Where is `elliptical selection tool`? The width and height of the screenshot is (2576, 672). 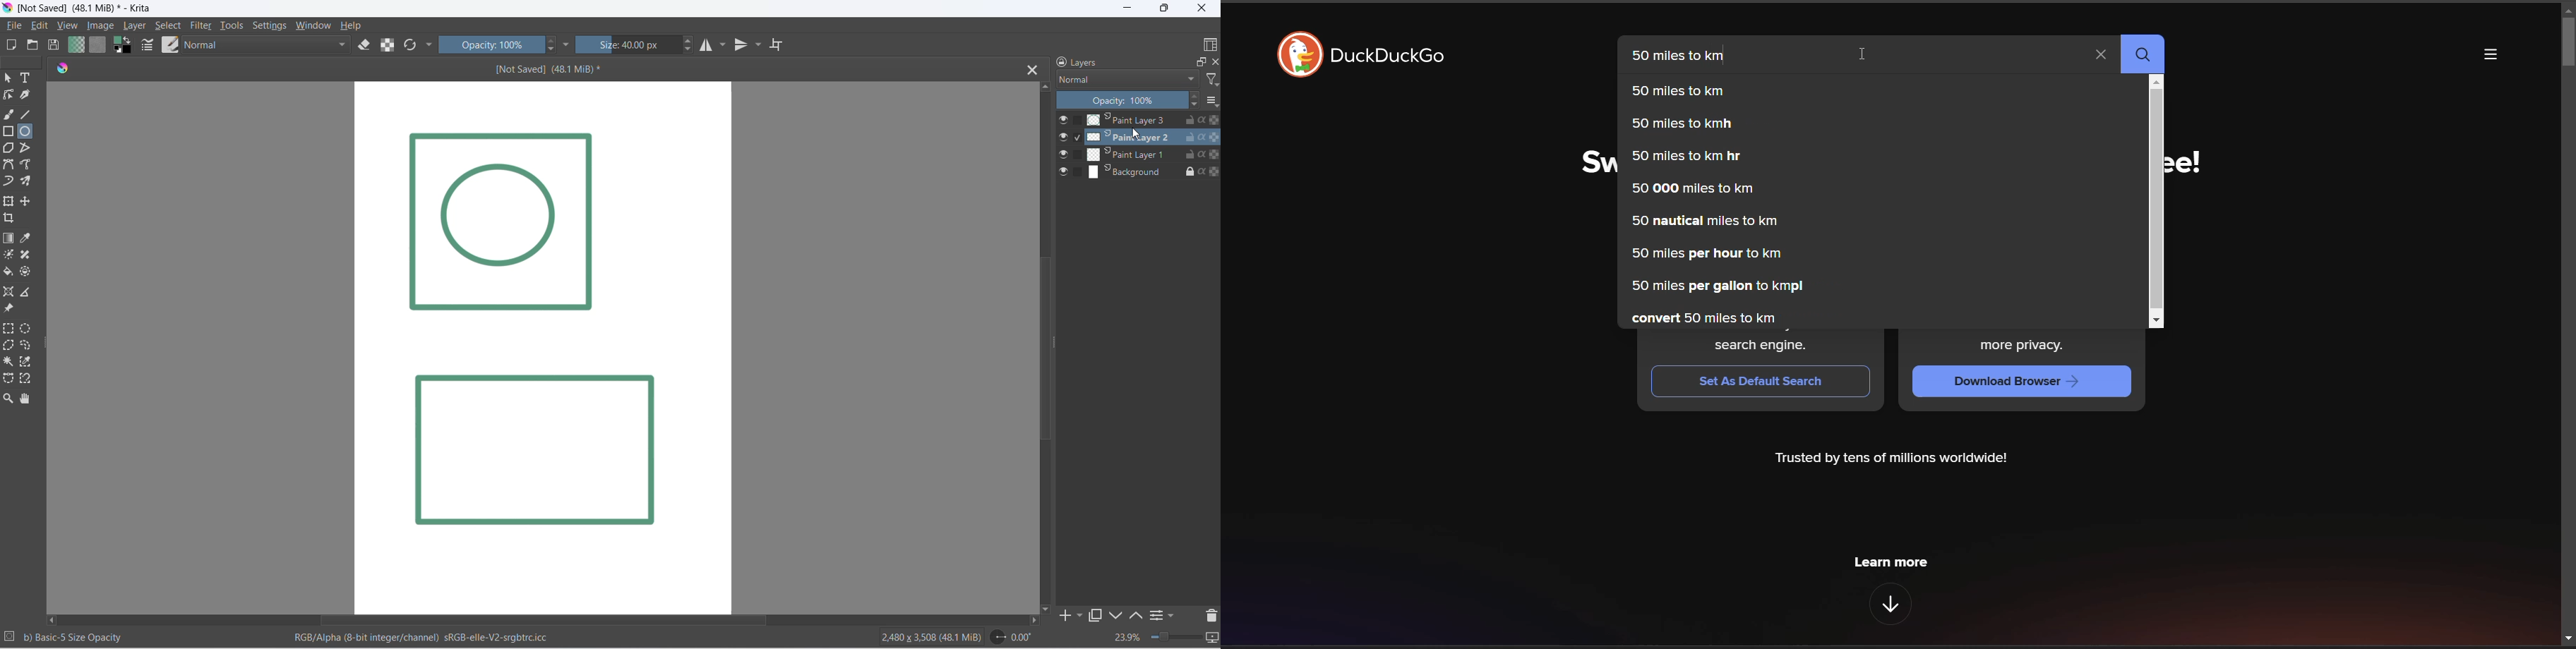 elliptical selection tool is located at coordinates (25, 328).